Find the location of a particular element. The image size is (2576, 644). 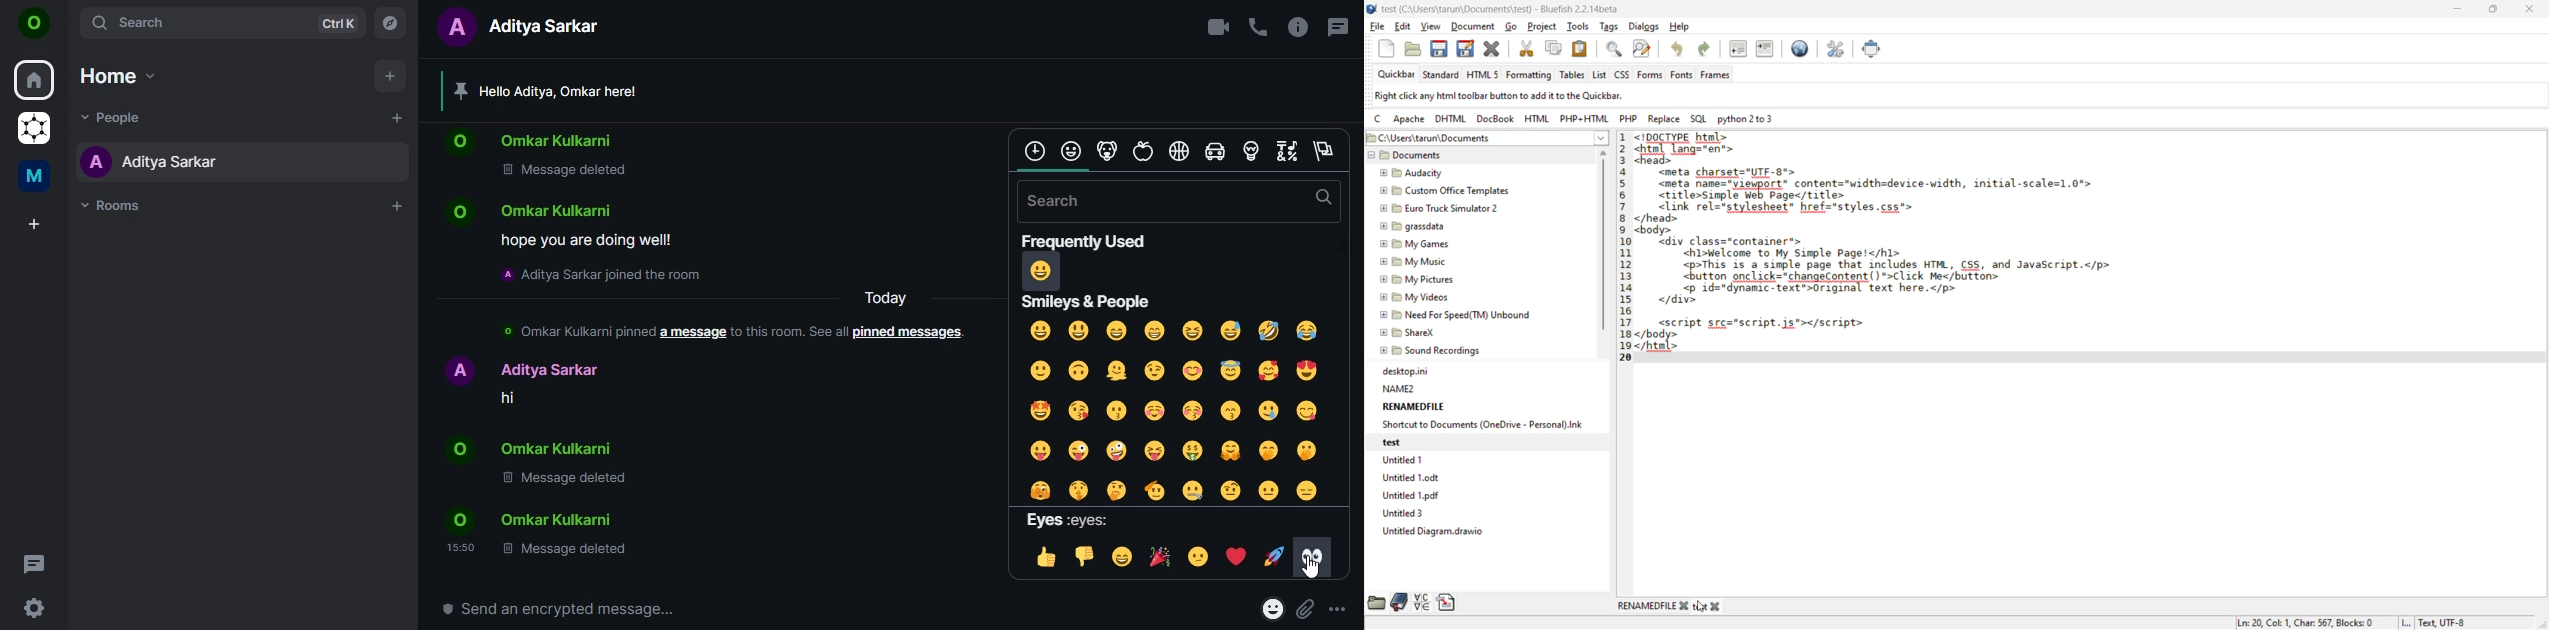

Untitled 3 is located at coordinates (1407, 514).